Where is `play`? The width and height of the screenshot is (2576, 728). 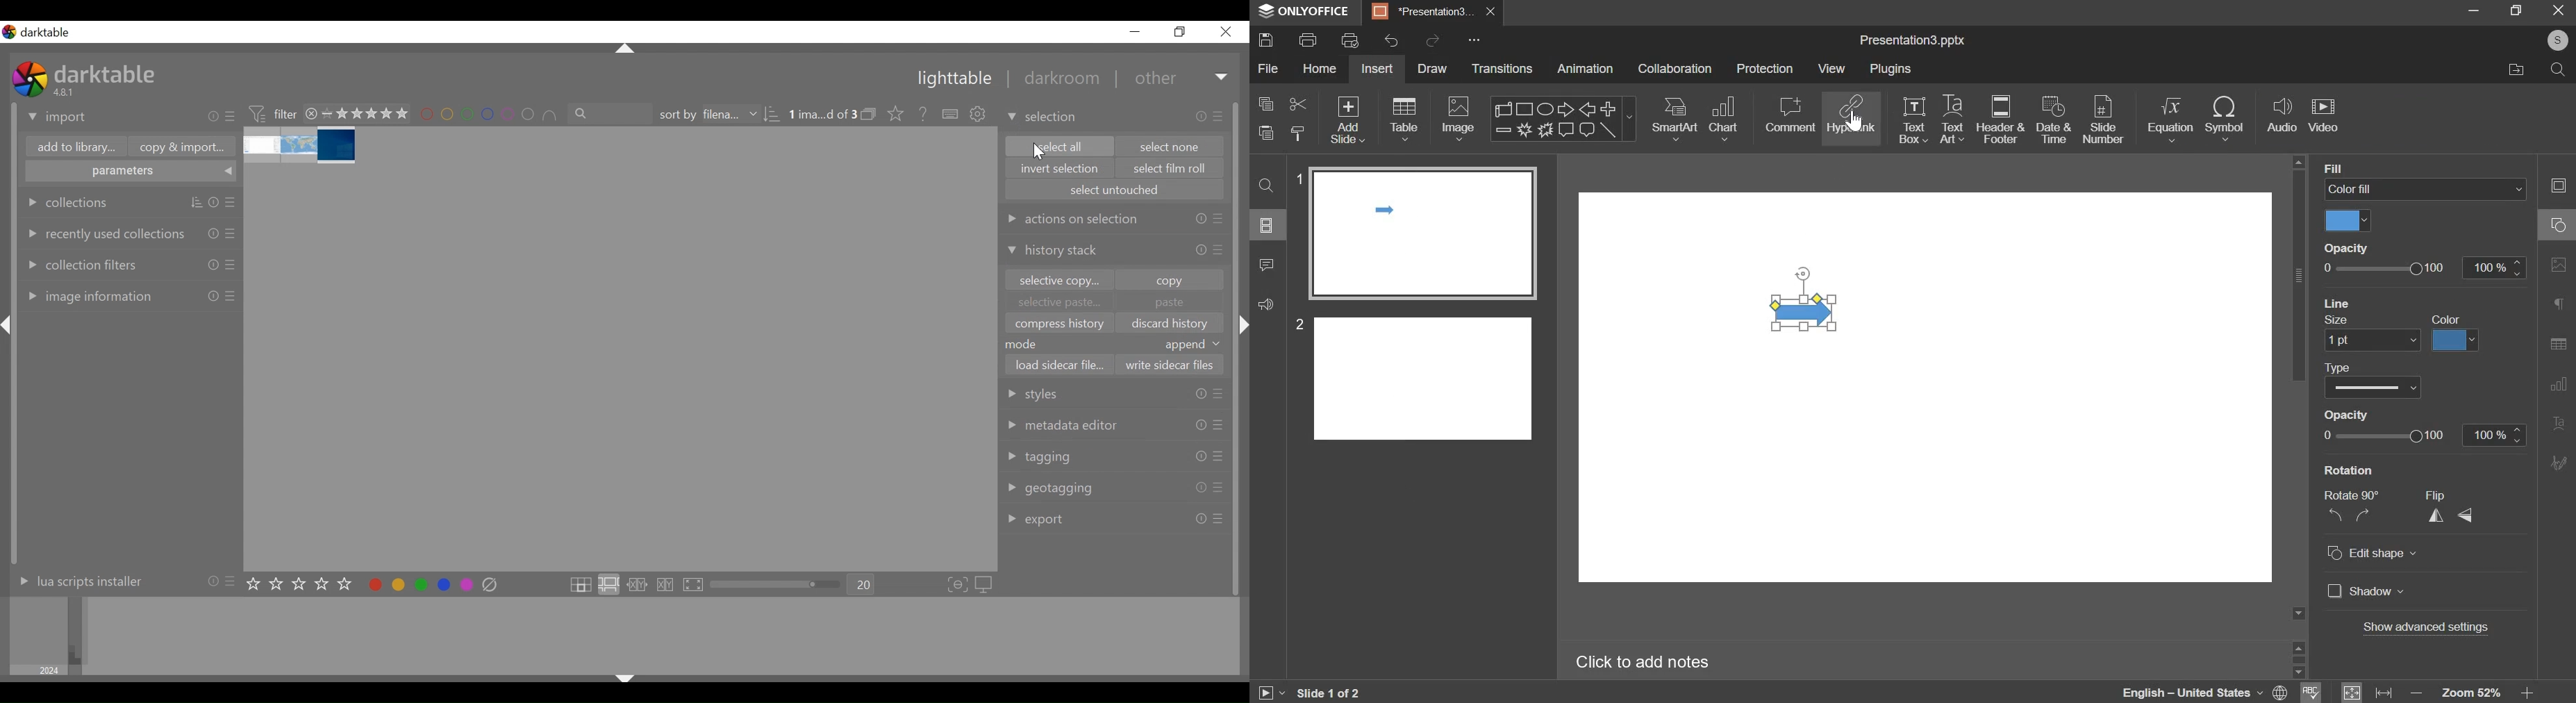 play is located at coordinates (1270, 693).